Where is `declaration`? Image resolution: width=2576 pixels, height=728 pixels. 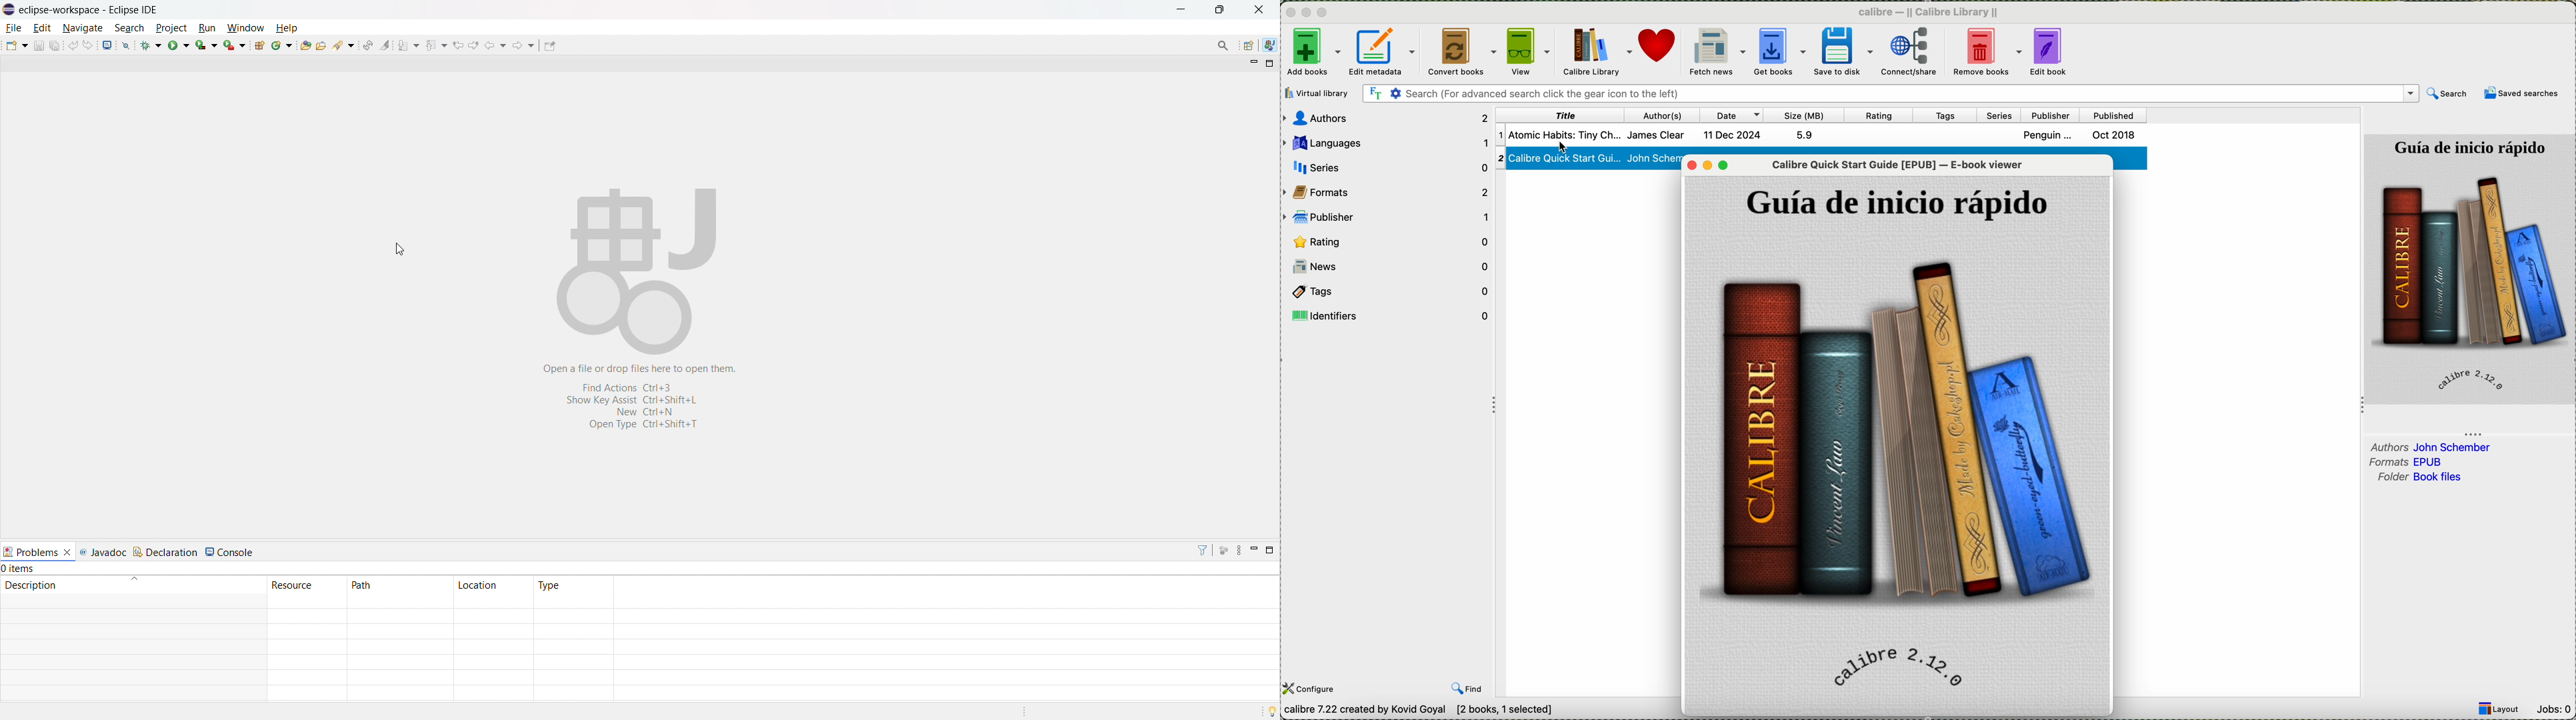 declaration is located at coordinates (167, 553).